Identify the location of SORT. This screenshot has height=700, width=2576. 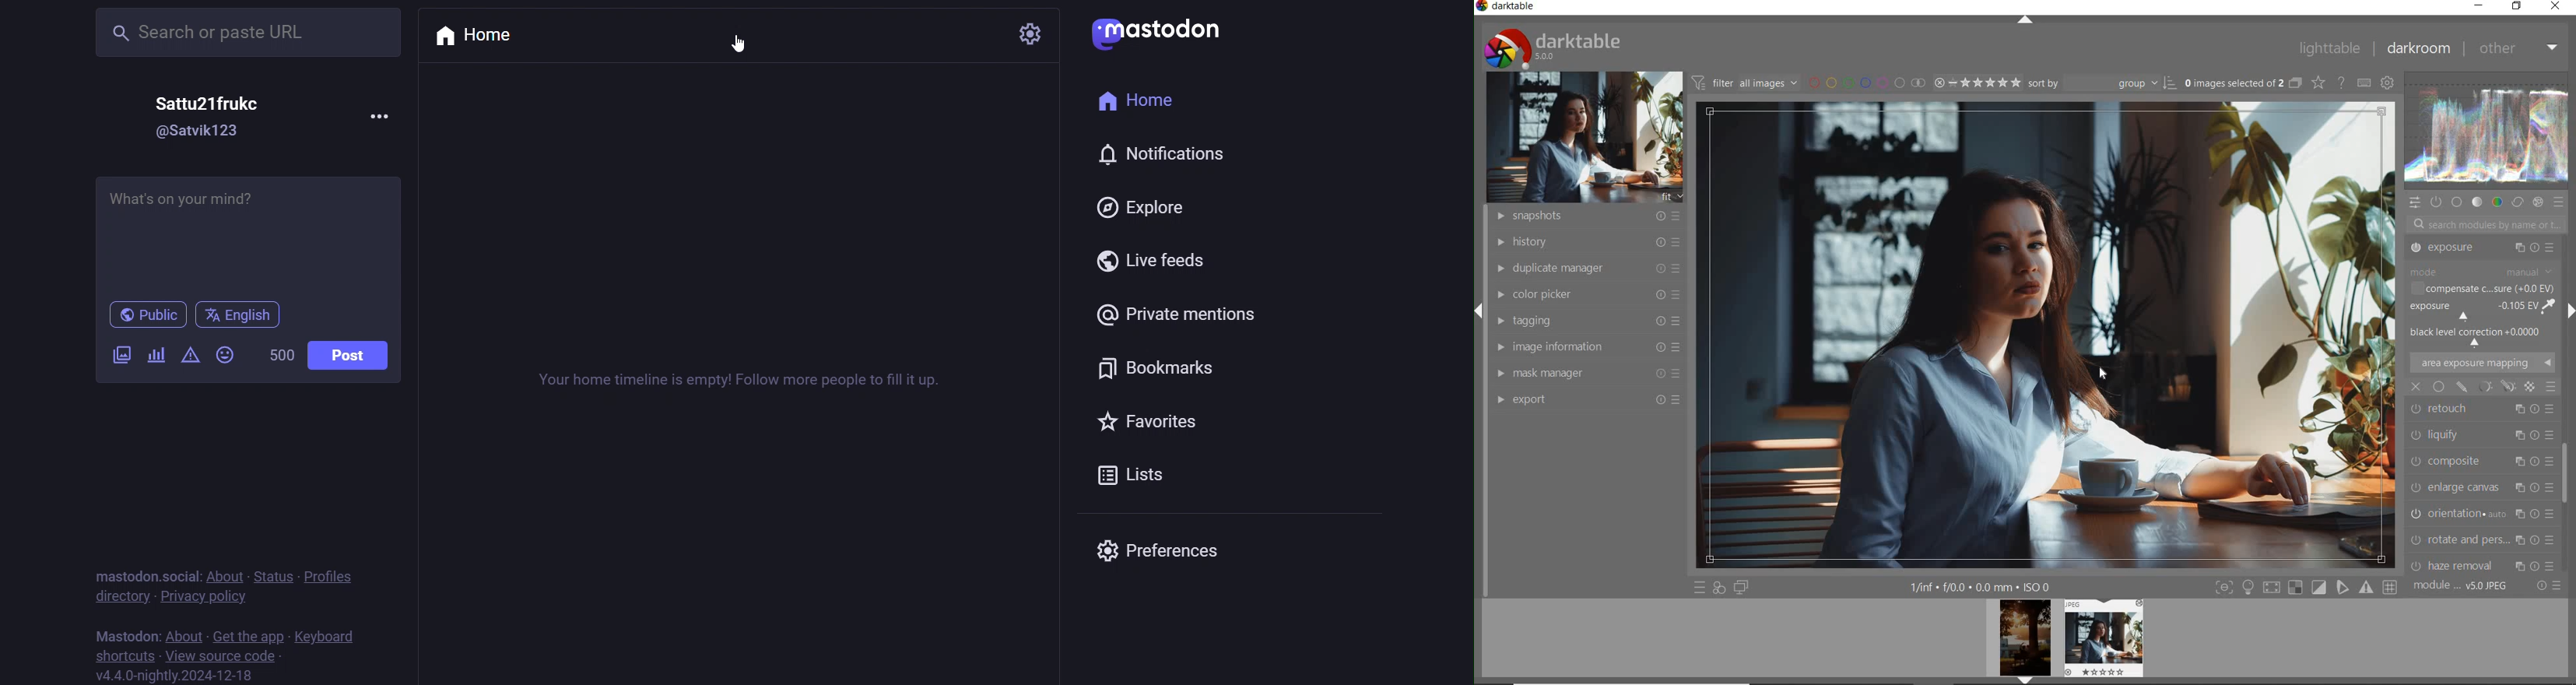
(2100, 84).